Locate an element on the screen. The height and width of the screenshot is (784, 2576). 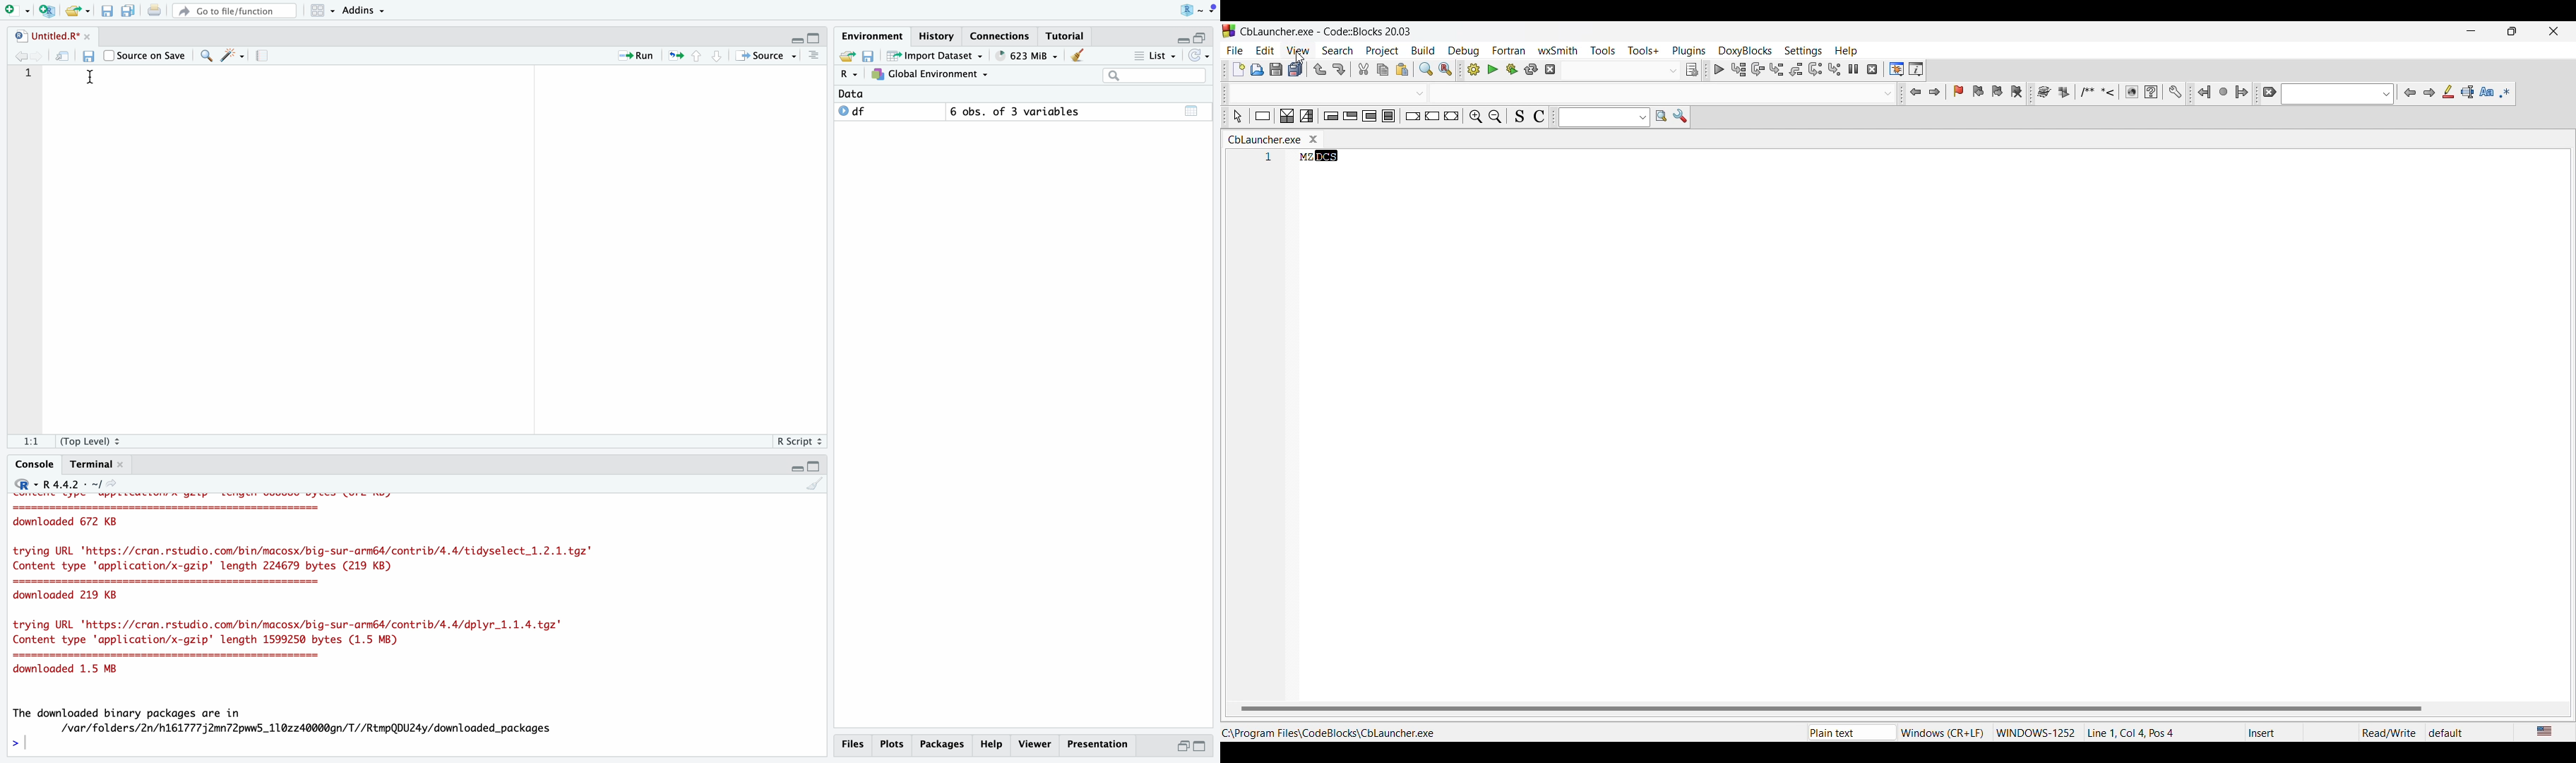
Open in new window is located at coordinates (64, 56).